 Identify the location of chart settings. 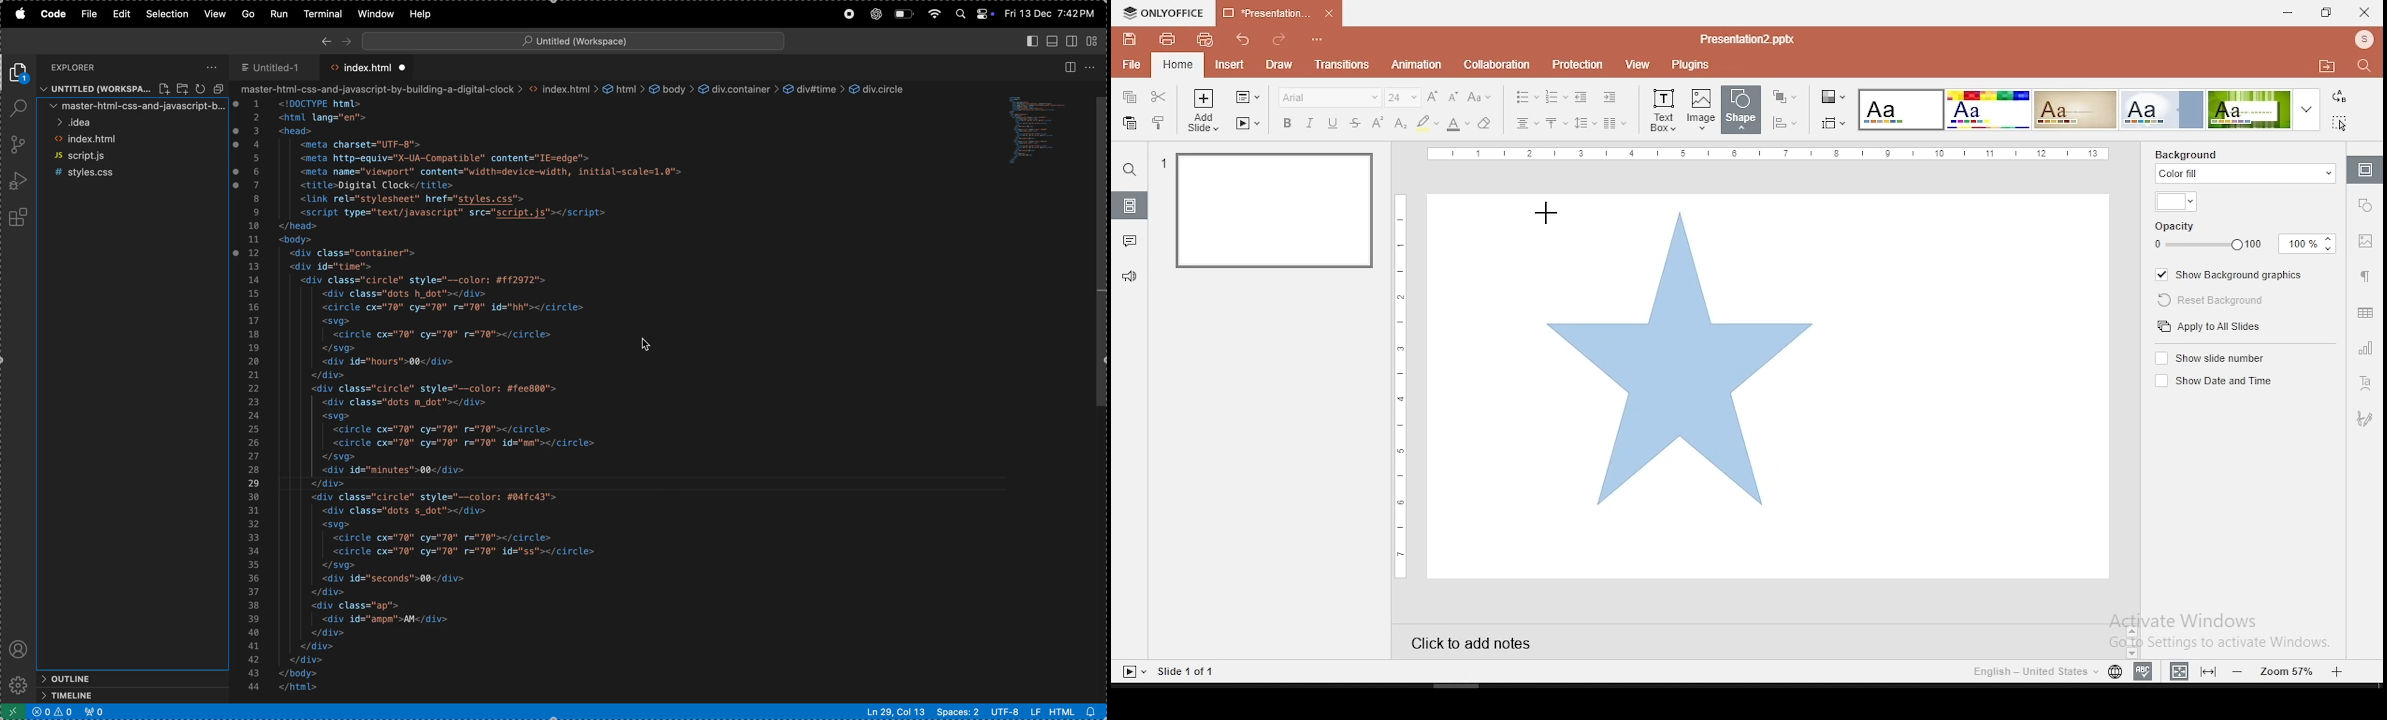
(2363, 347).